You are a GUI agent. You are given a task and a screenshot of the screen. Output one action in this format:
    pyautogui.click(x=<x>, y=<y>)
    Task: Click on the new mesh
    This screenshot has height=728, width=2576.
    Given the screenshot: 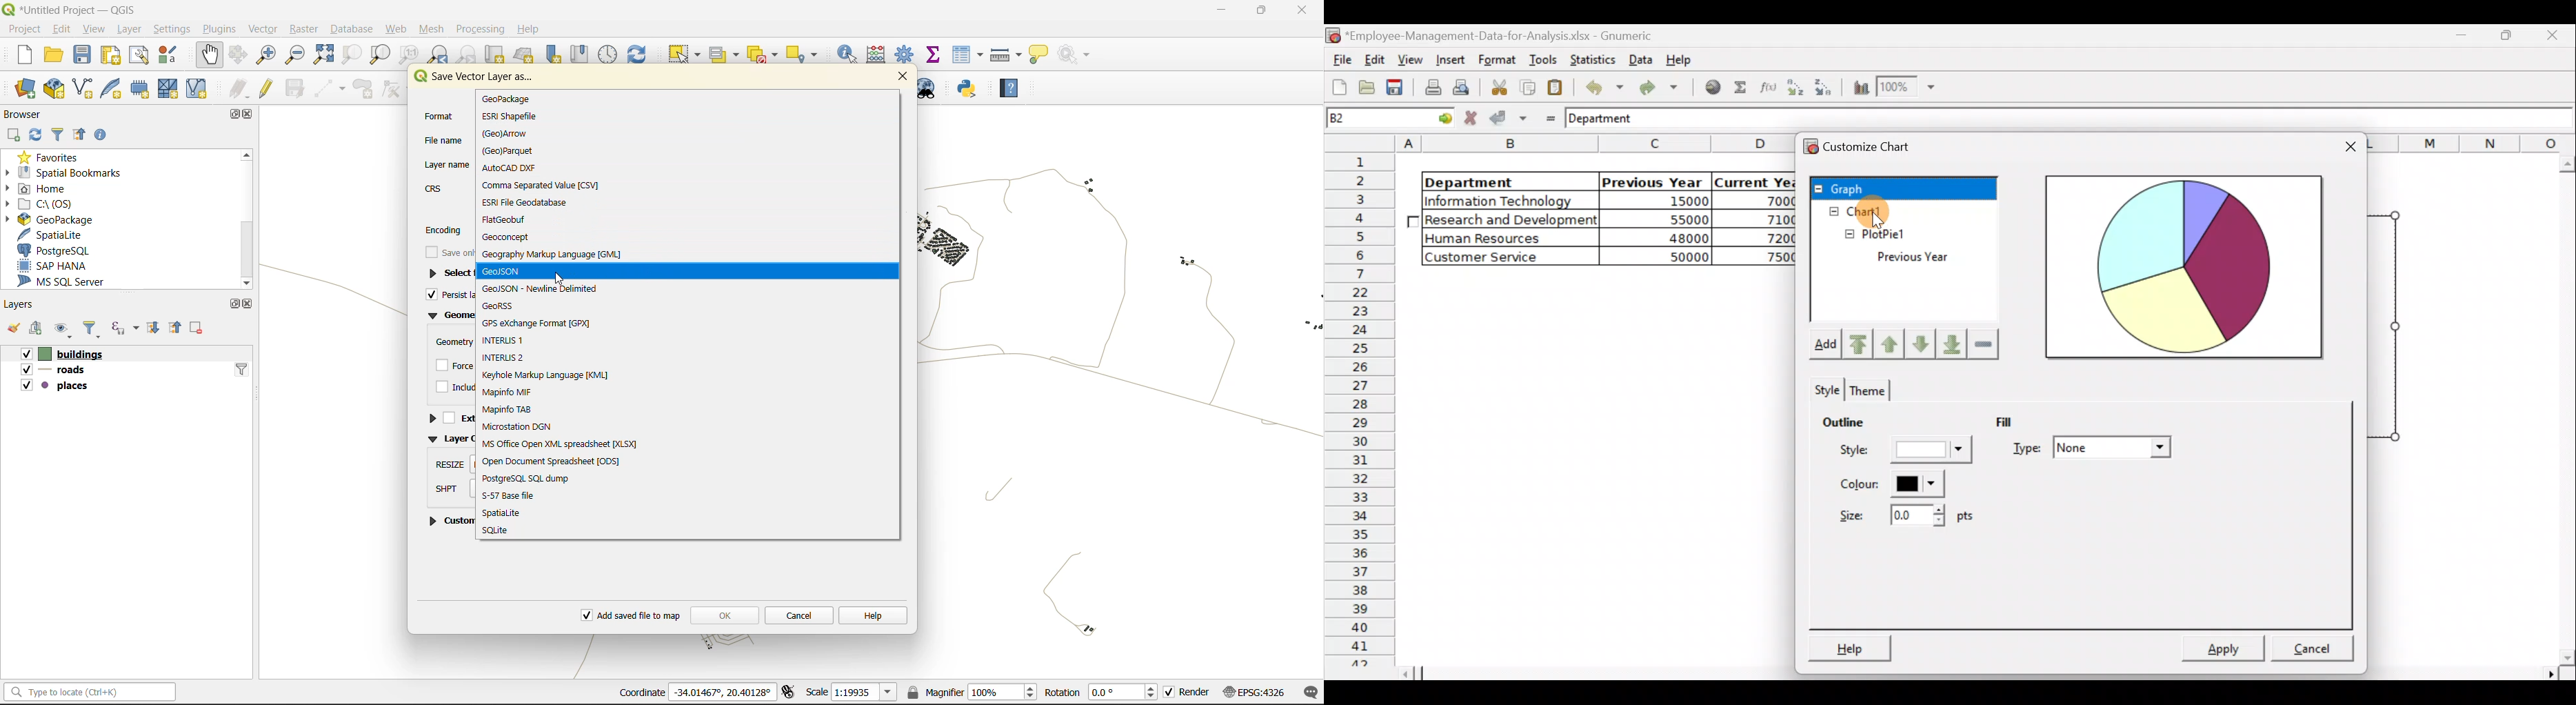 What is the action you would take?
    pyautogui.click(x=171, y=88)
    